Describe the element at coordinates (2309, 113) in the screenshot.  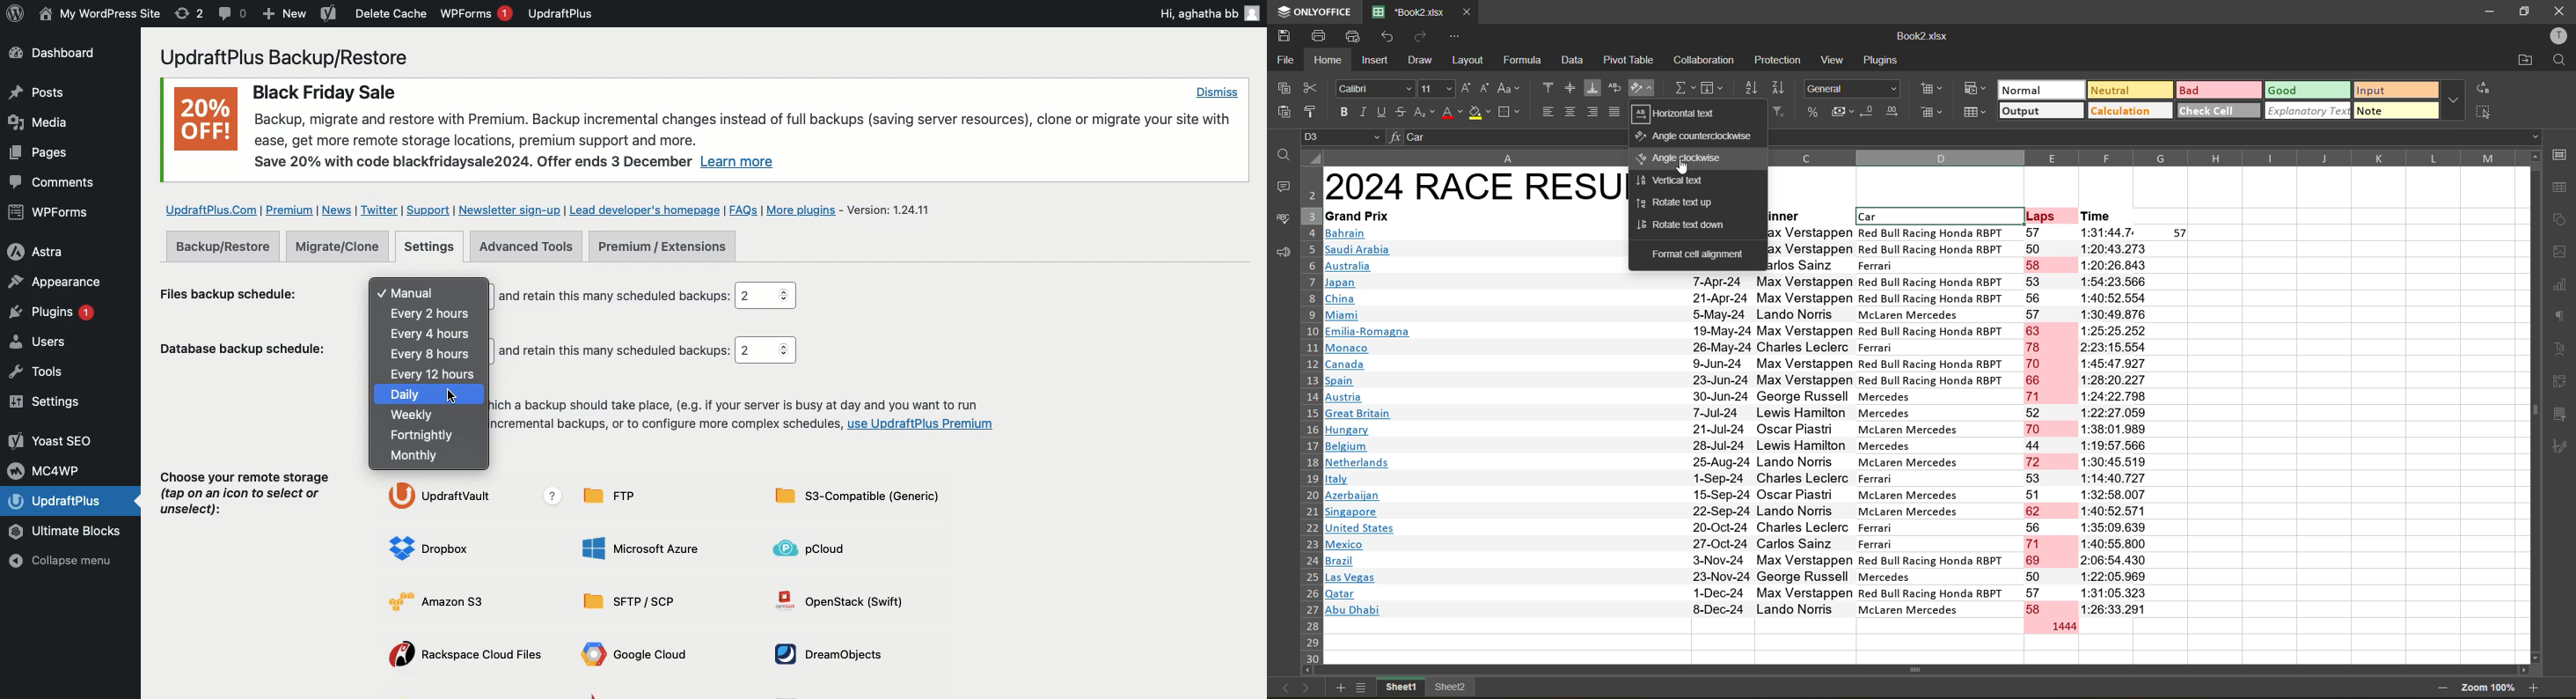
I see `explanatory text` at that location.